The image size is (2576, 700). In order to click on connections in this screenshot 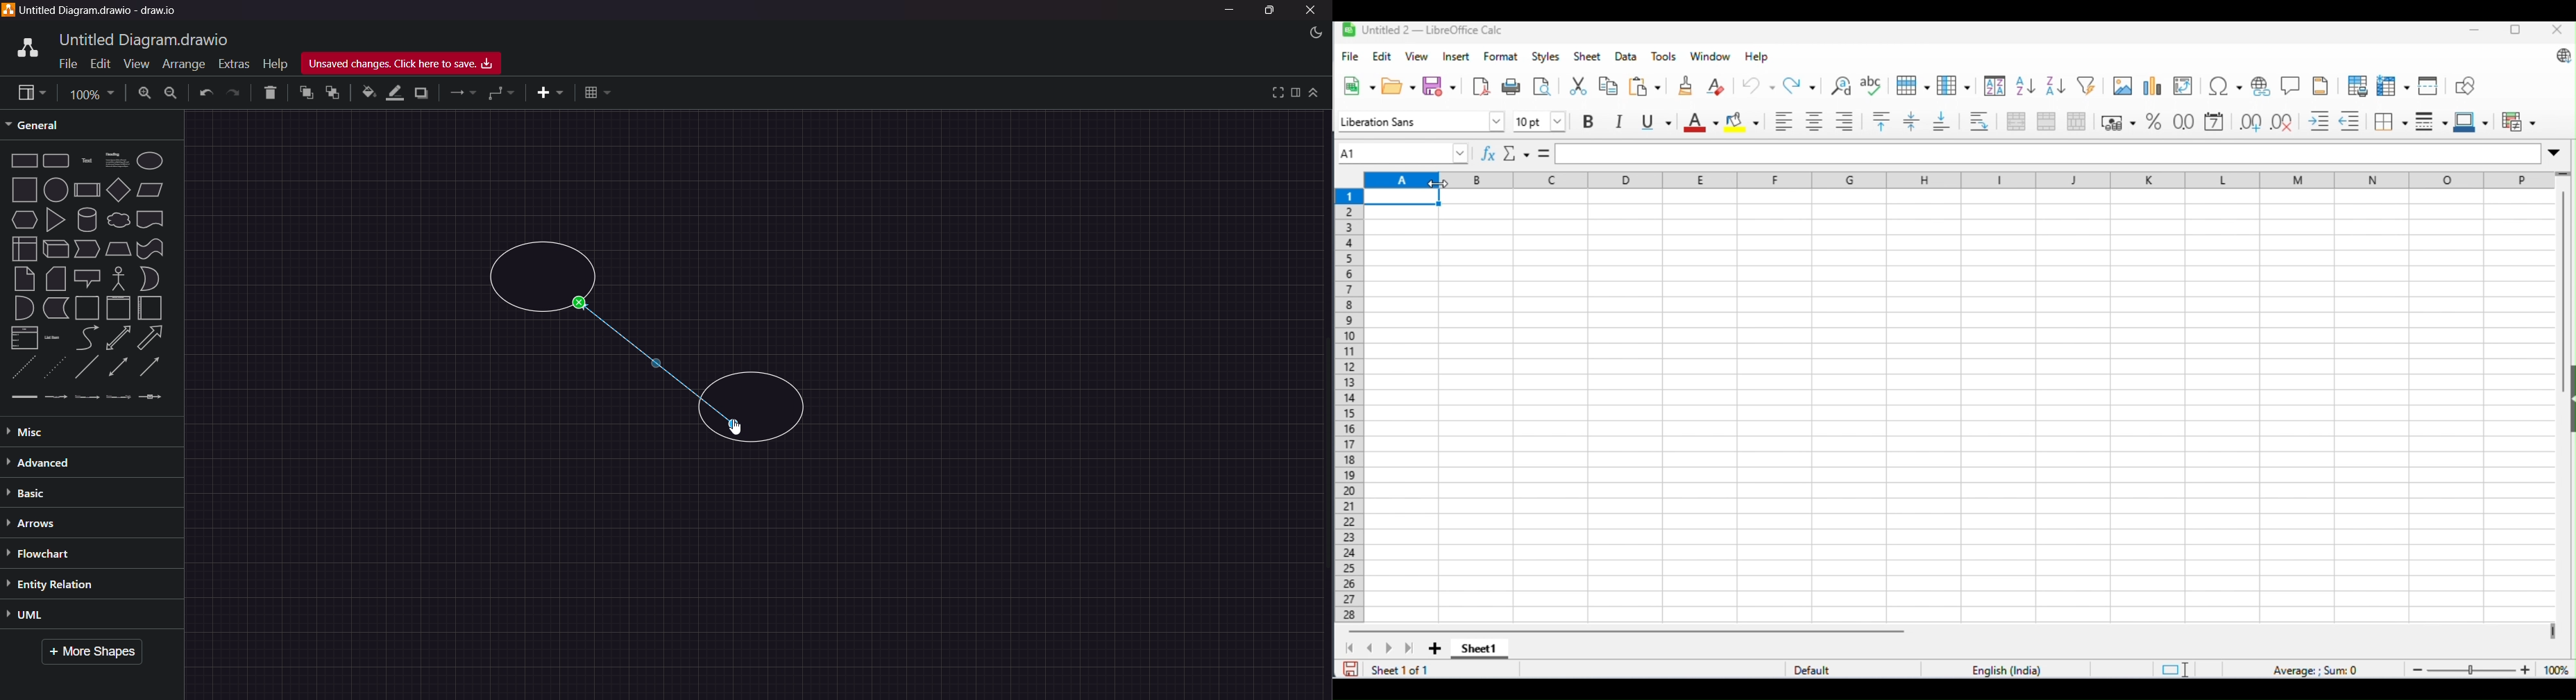, I will do `click(462, 94)`.